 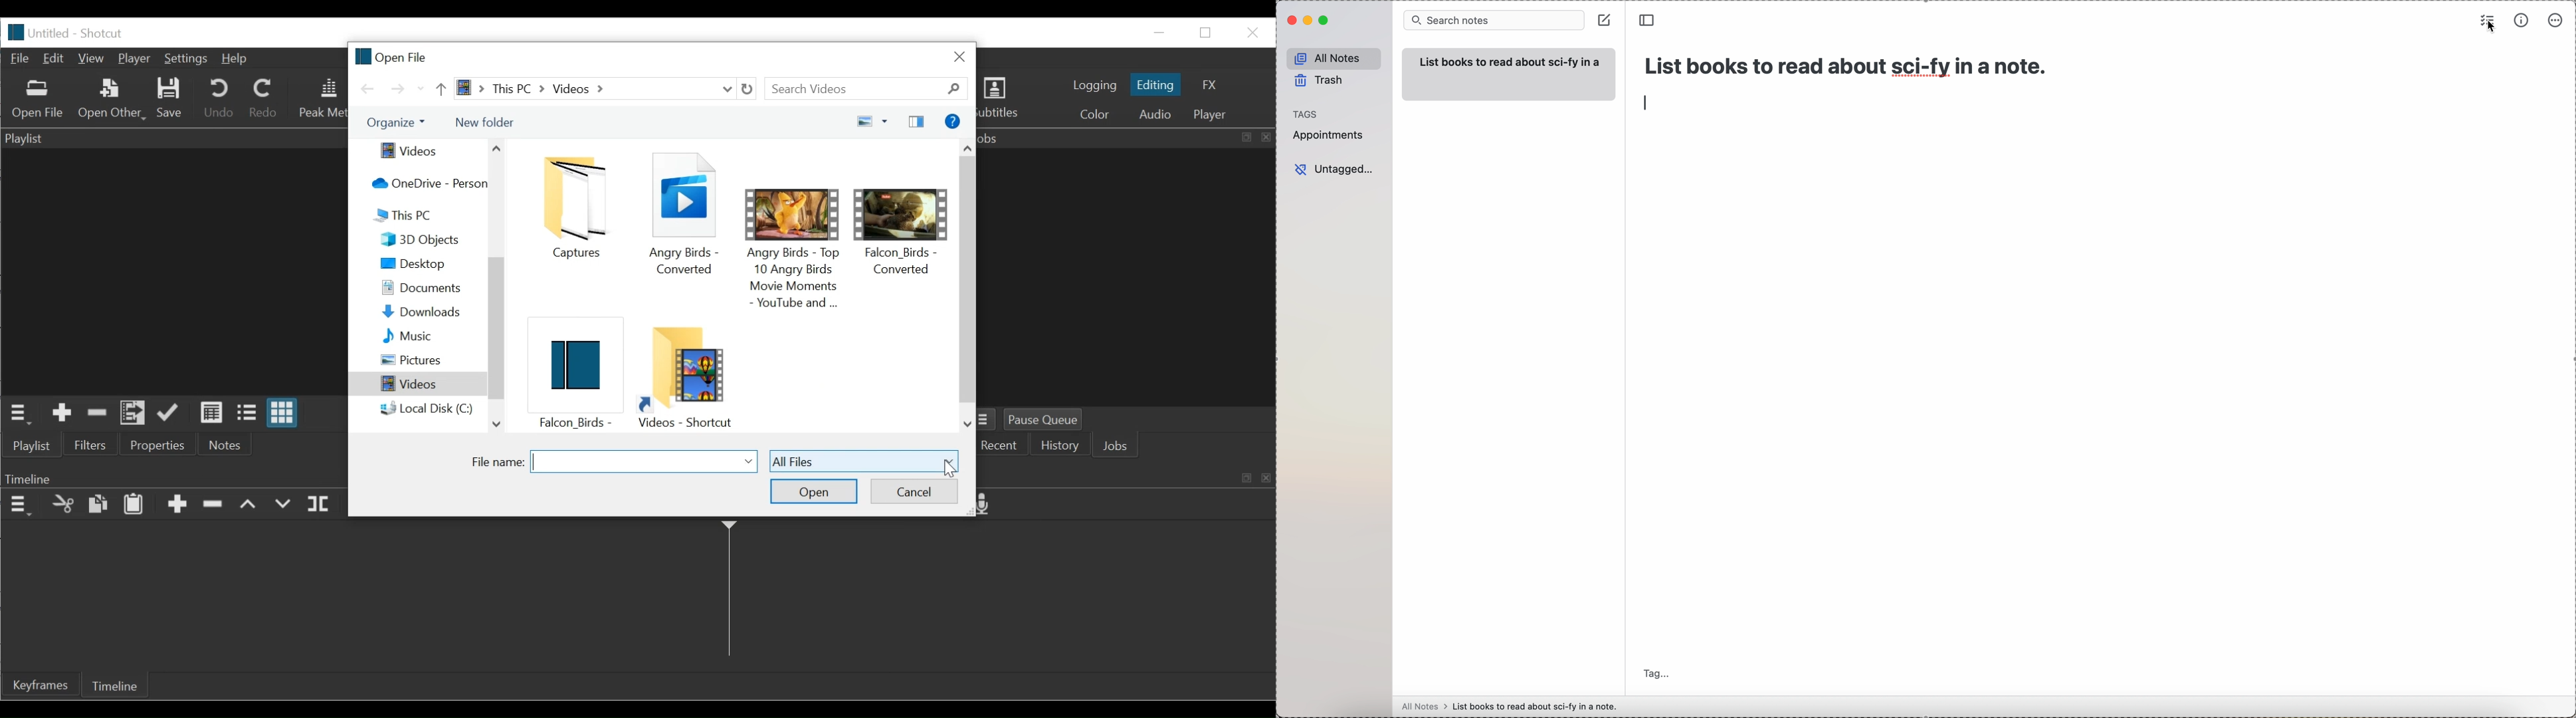 What do you see at coordinates (690, 376) in the screenshot?
I see `video _ shortcut` at bounding box center [690, 376].